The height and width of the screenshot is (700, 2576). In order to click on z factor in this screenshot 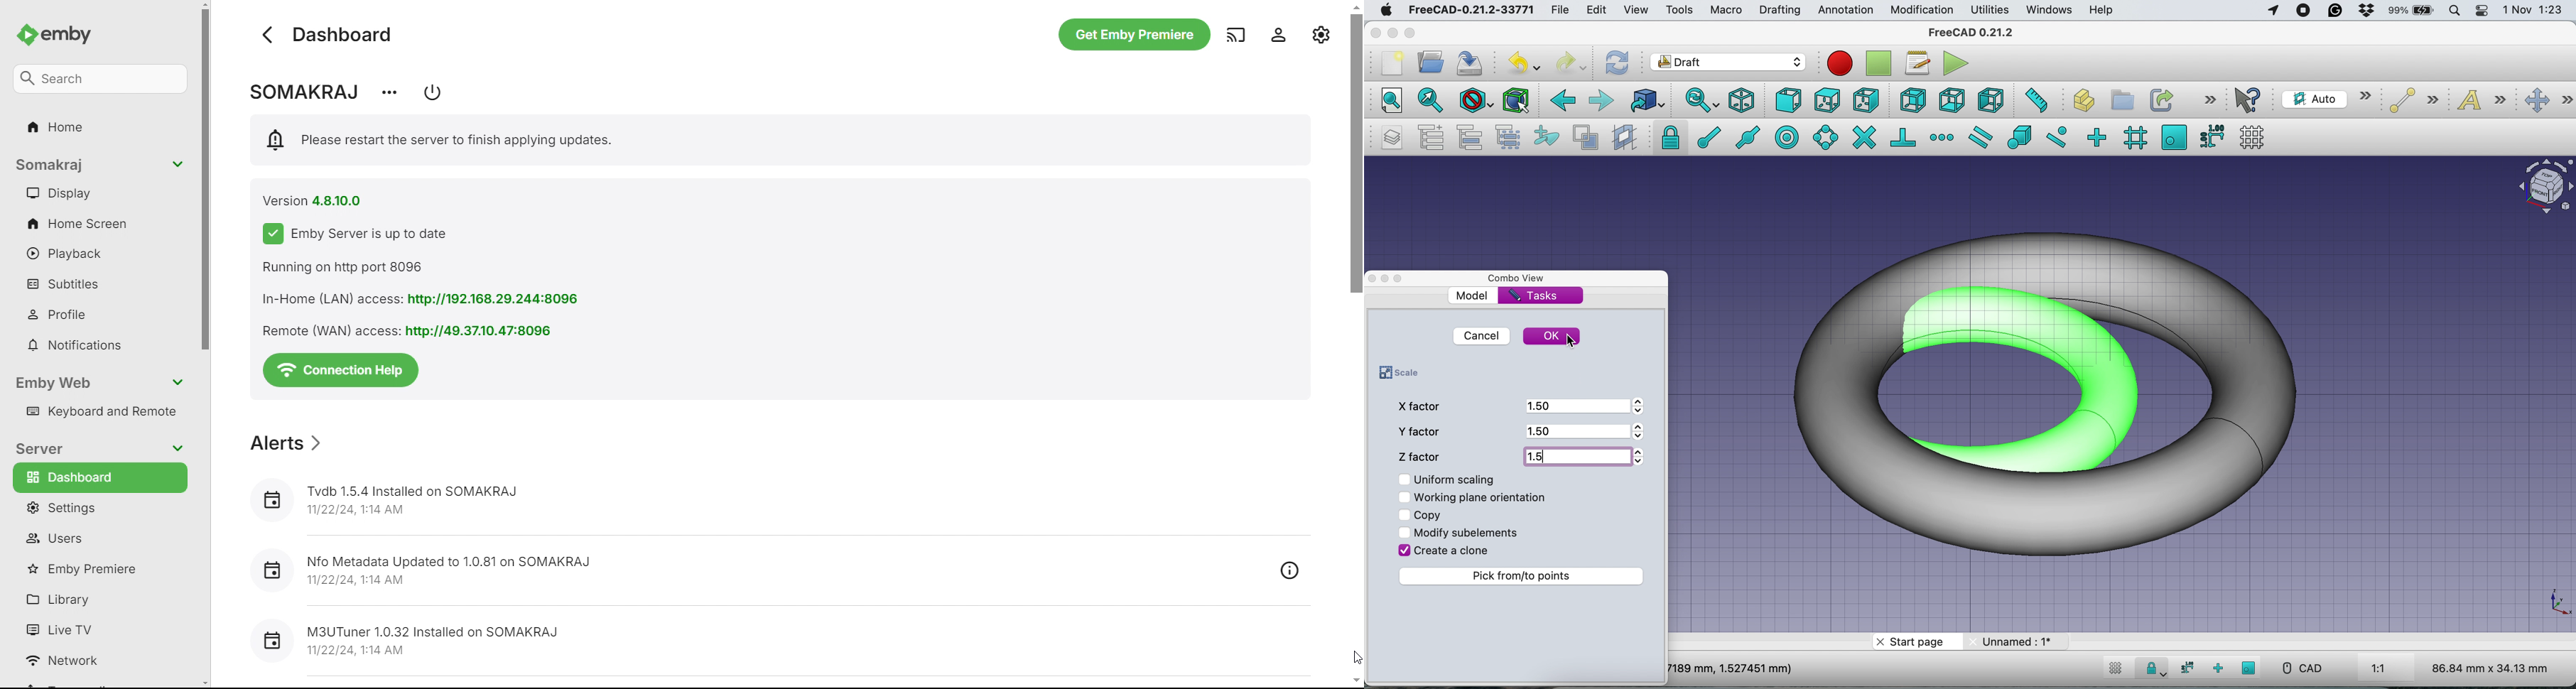, I will do `click(1423, 454)`.